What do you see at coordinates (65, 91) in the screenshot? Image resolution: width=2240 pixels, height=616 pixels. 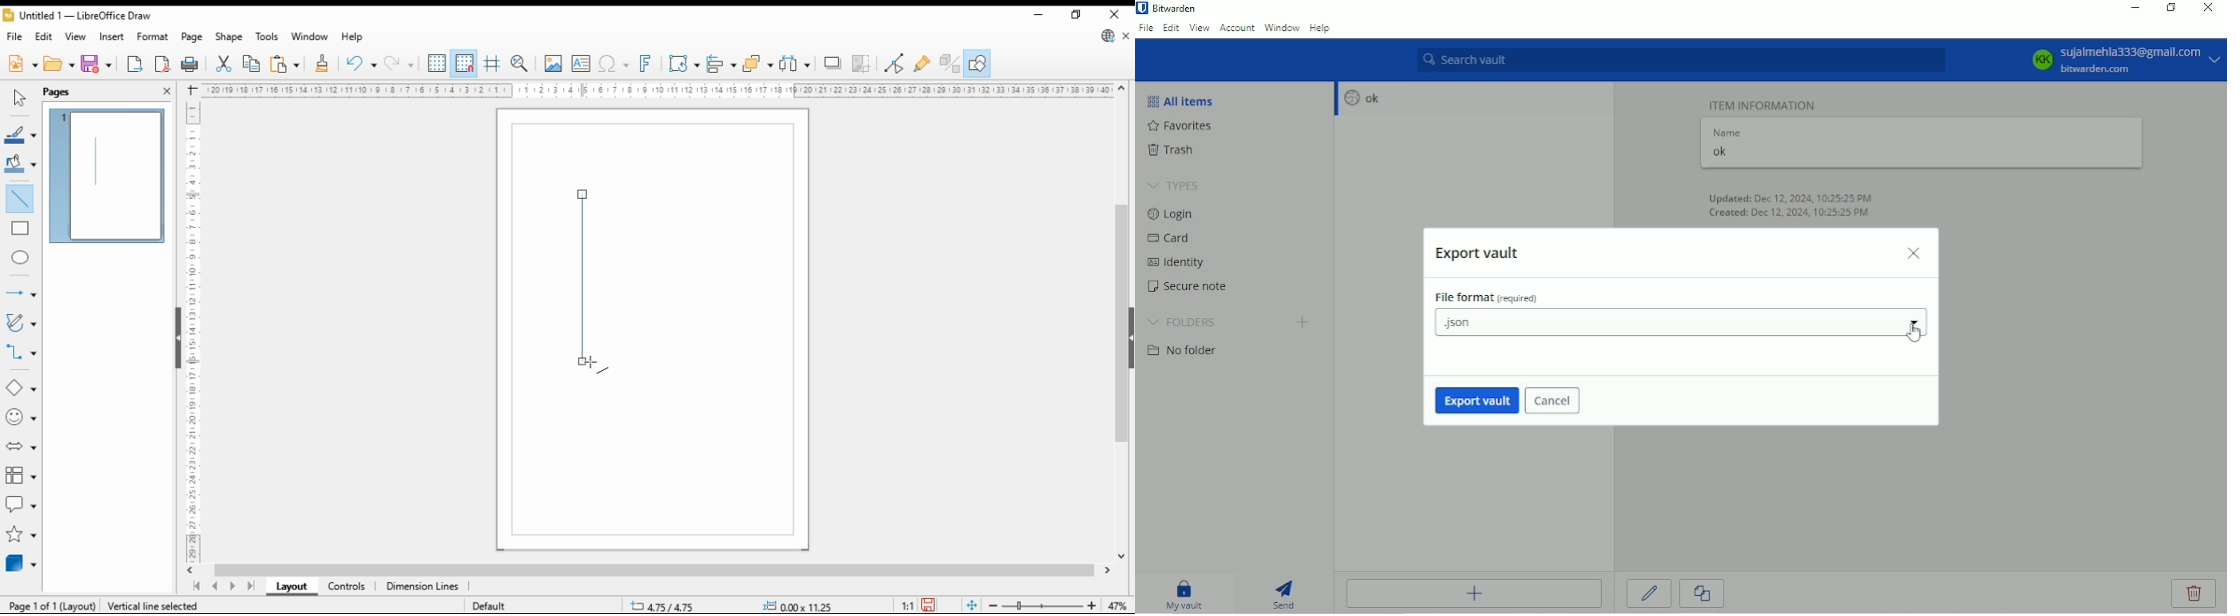 I see `pages` at bounding box center [65, 91].